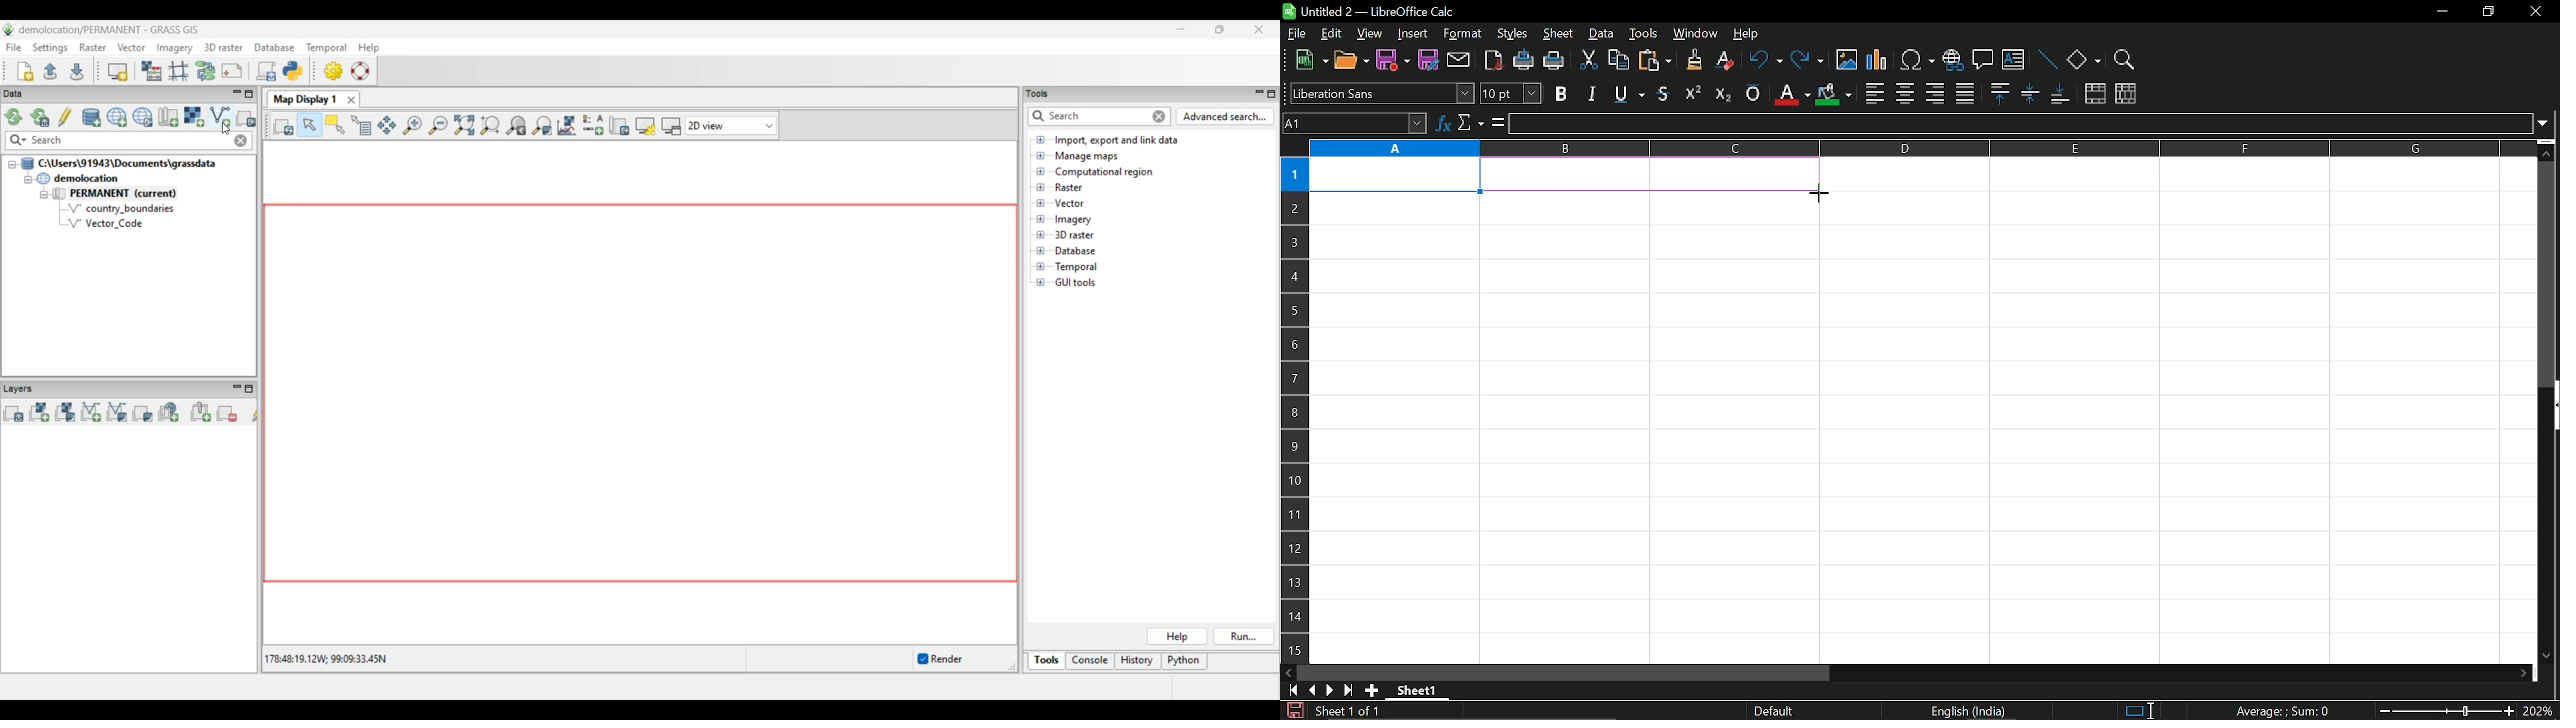 The width and height of the screenshot is (2576, 728). What do you see at coordinates (2059, 95) in the screenshot?
I see `align bottom` at bounding box center [2059, 95].